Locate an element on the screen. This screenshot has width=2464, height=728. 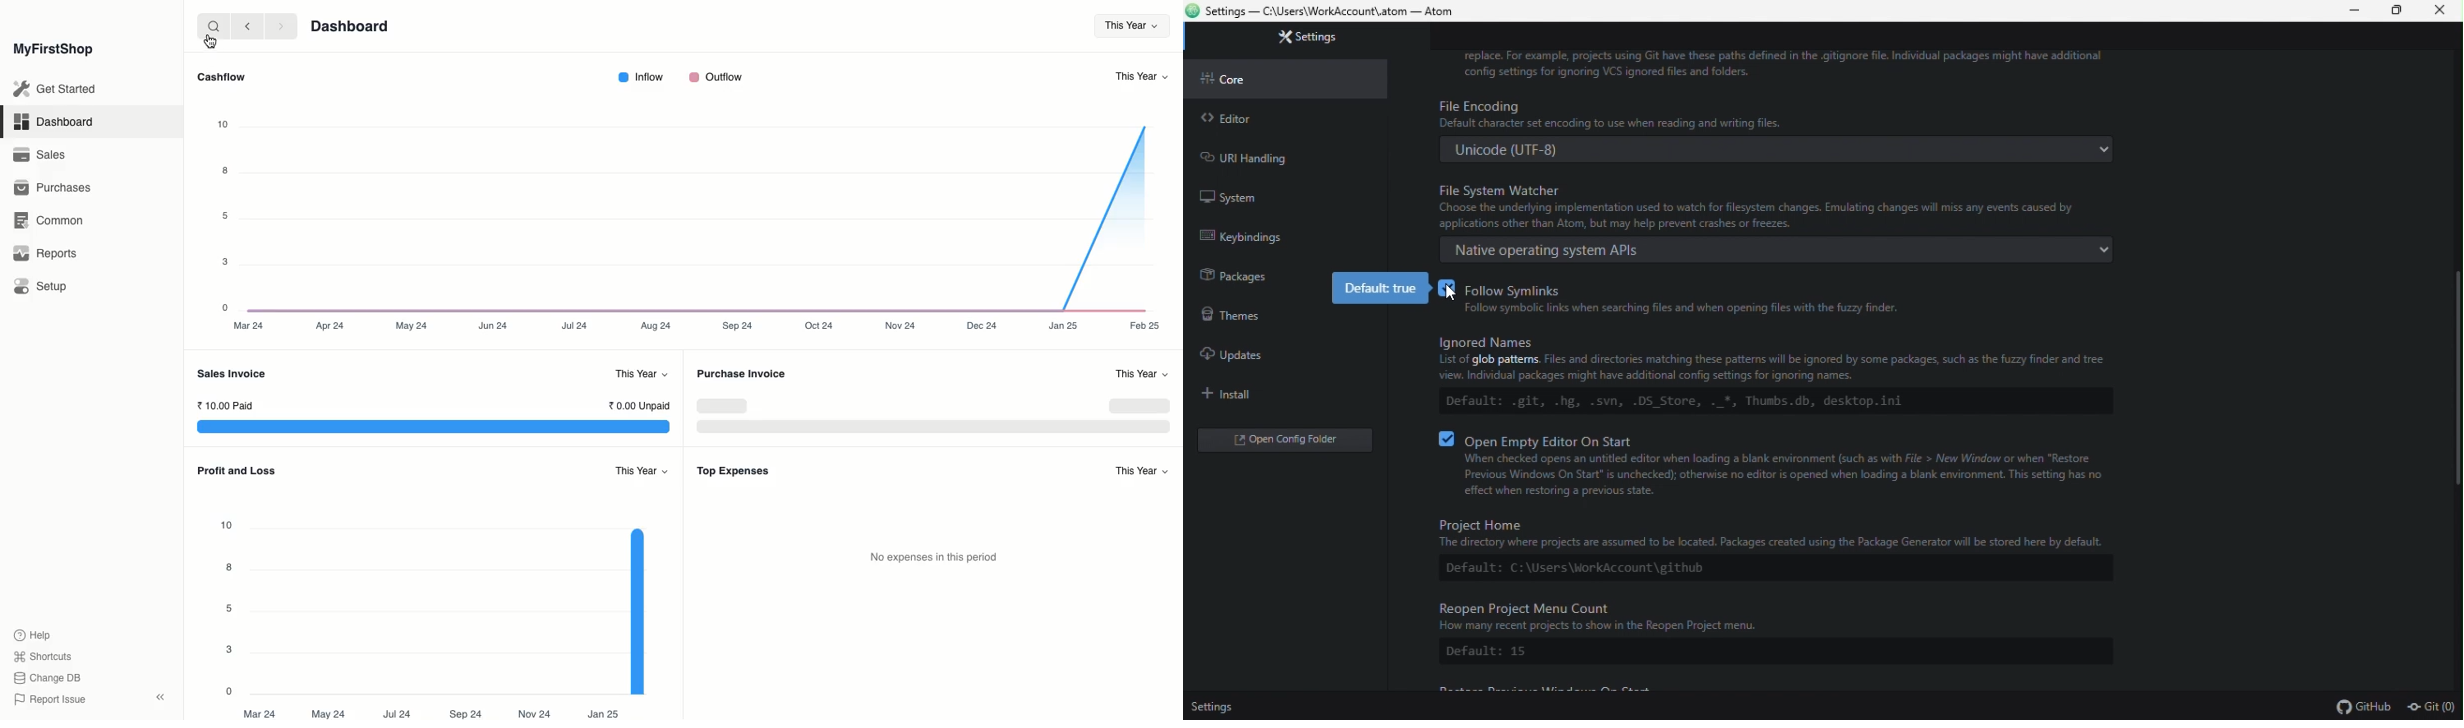
Dashboard is located at coordinates (53, 121).